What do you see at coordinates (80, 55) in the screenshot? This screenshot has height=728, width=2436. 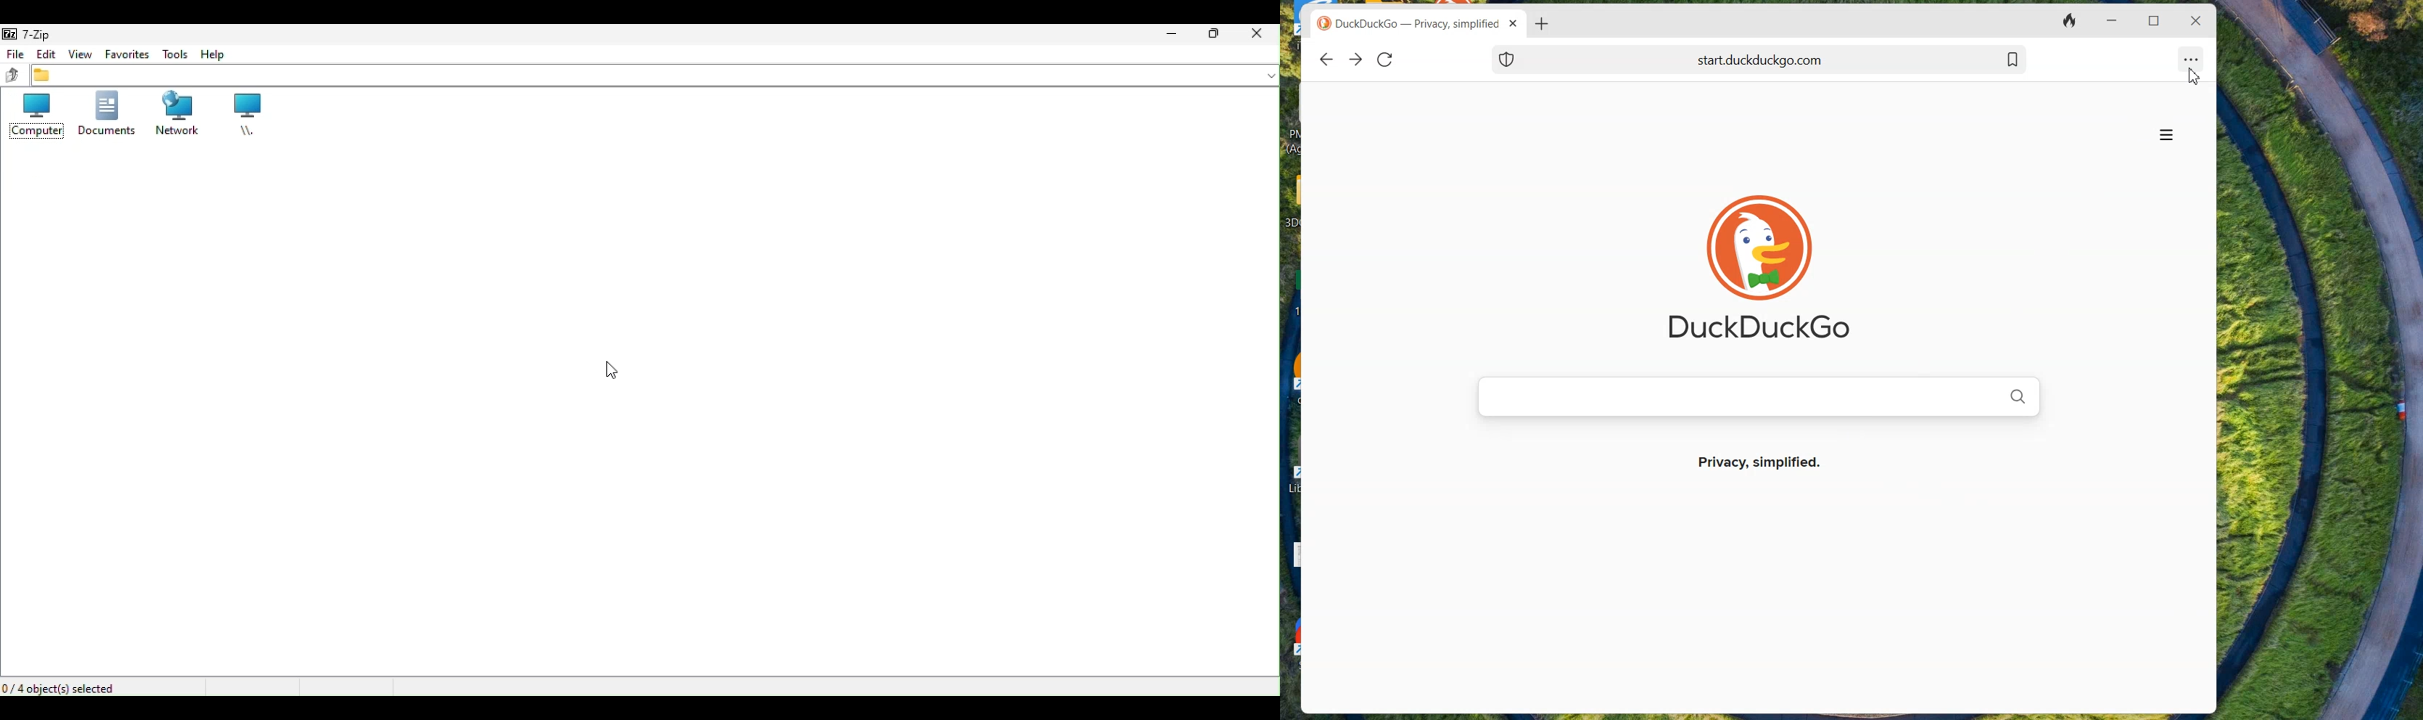 I see `view` at bounding box center [80, 55].